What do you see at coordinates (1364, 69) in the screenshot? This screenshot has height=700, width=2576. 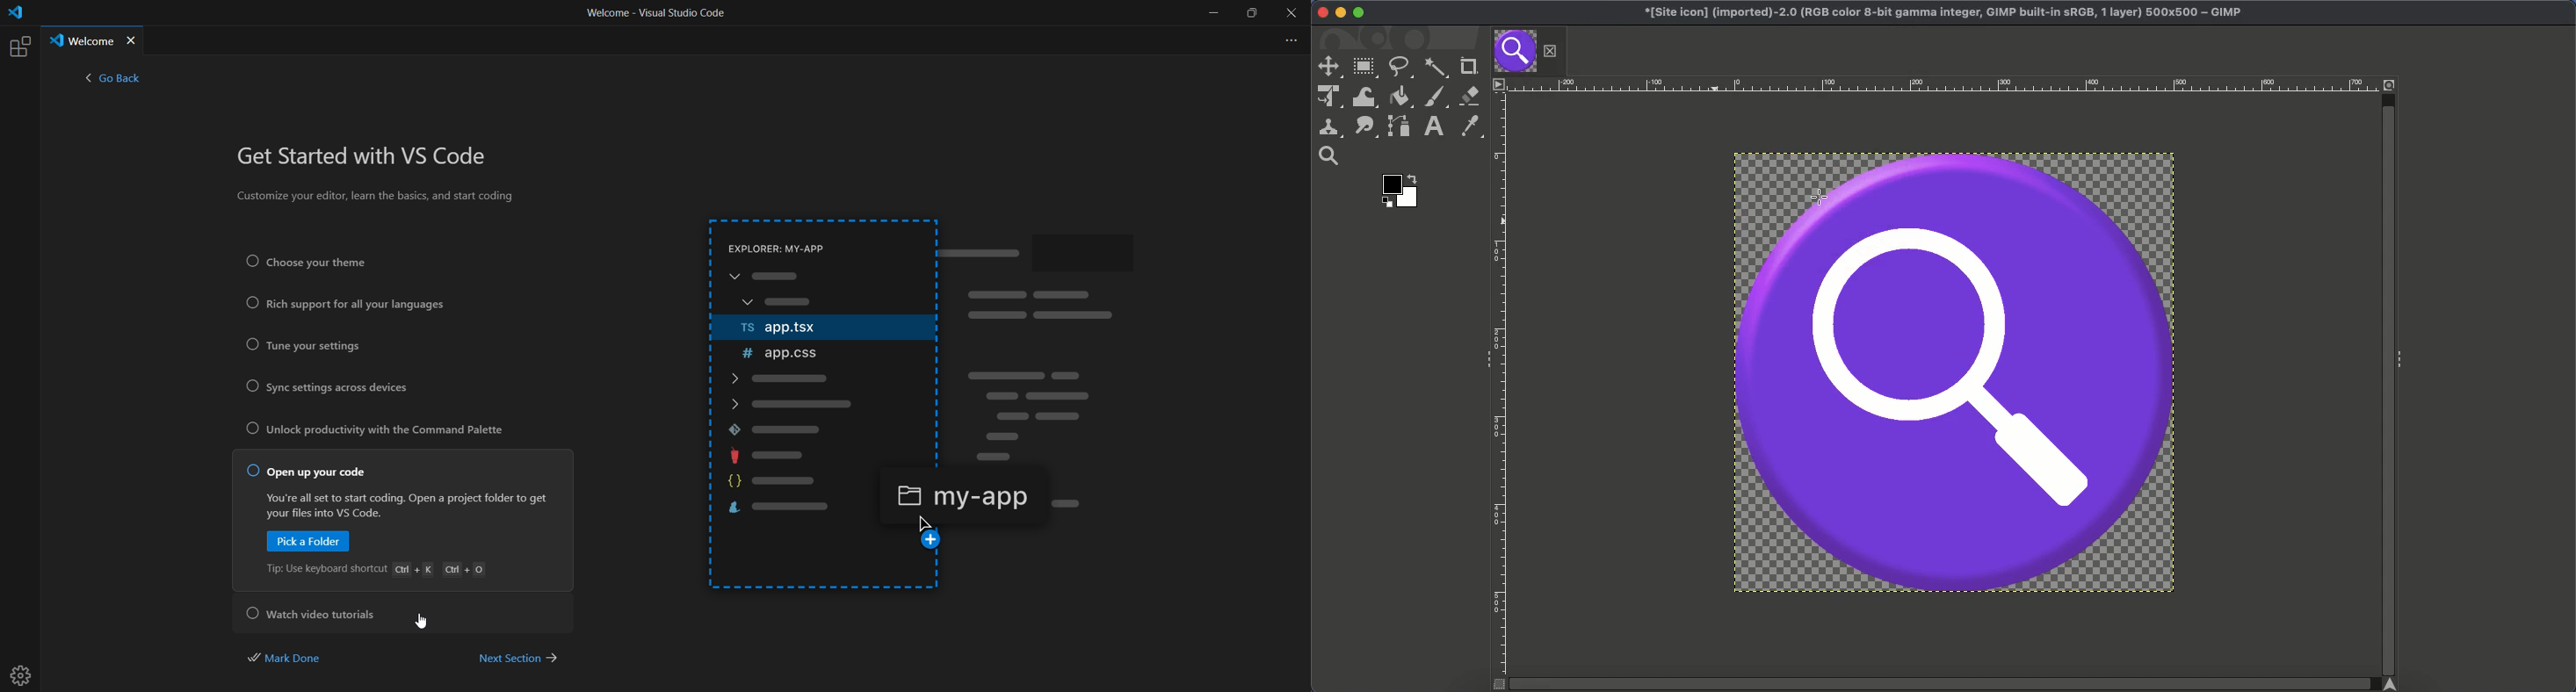 I see `Rectangular selector` at bounding box center [1364, 69].